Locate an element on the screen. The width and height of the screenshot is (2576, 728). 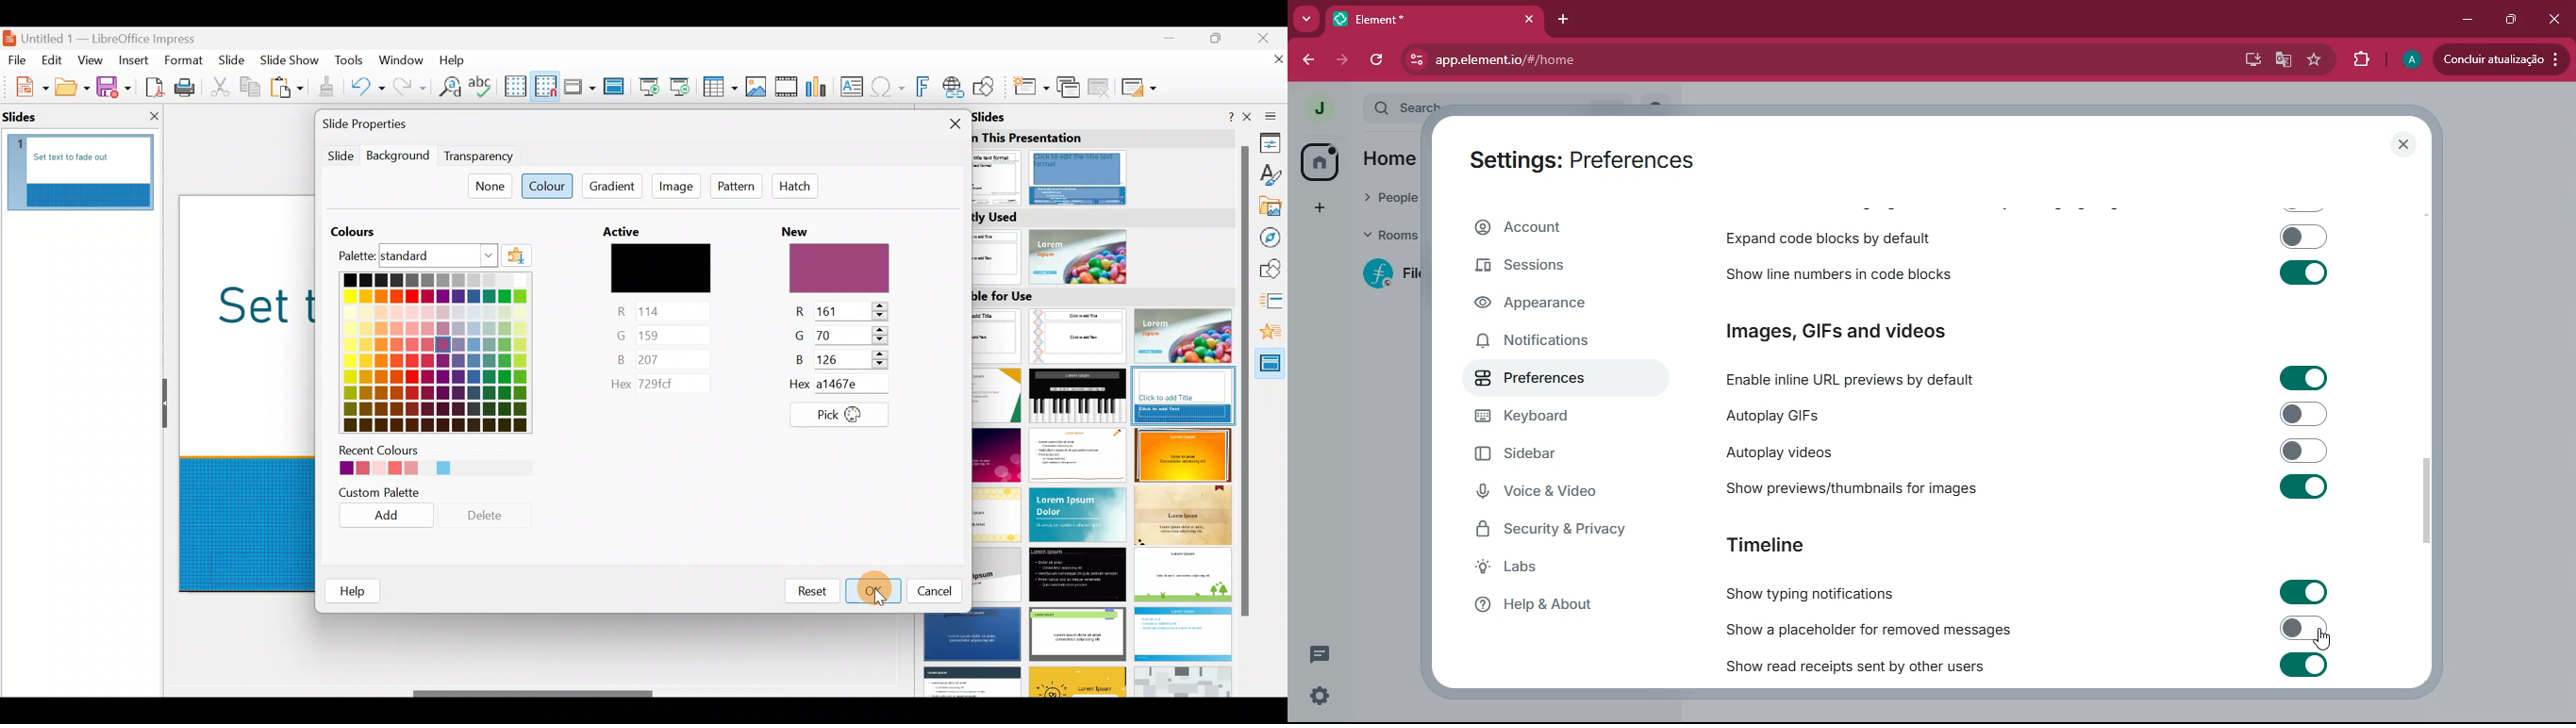
security & privacy is located at coordinates (1556, 533).